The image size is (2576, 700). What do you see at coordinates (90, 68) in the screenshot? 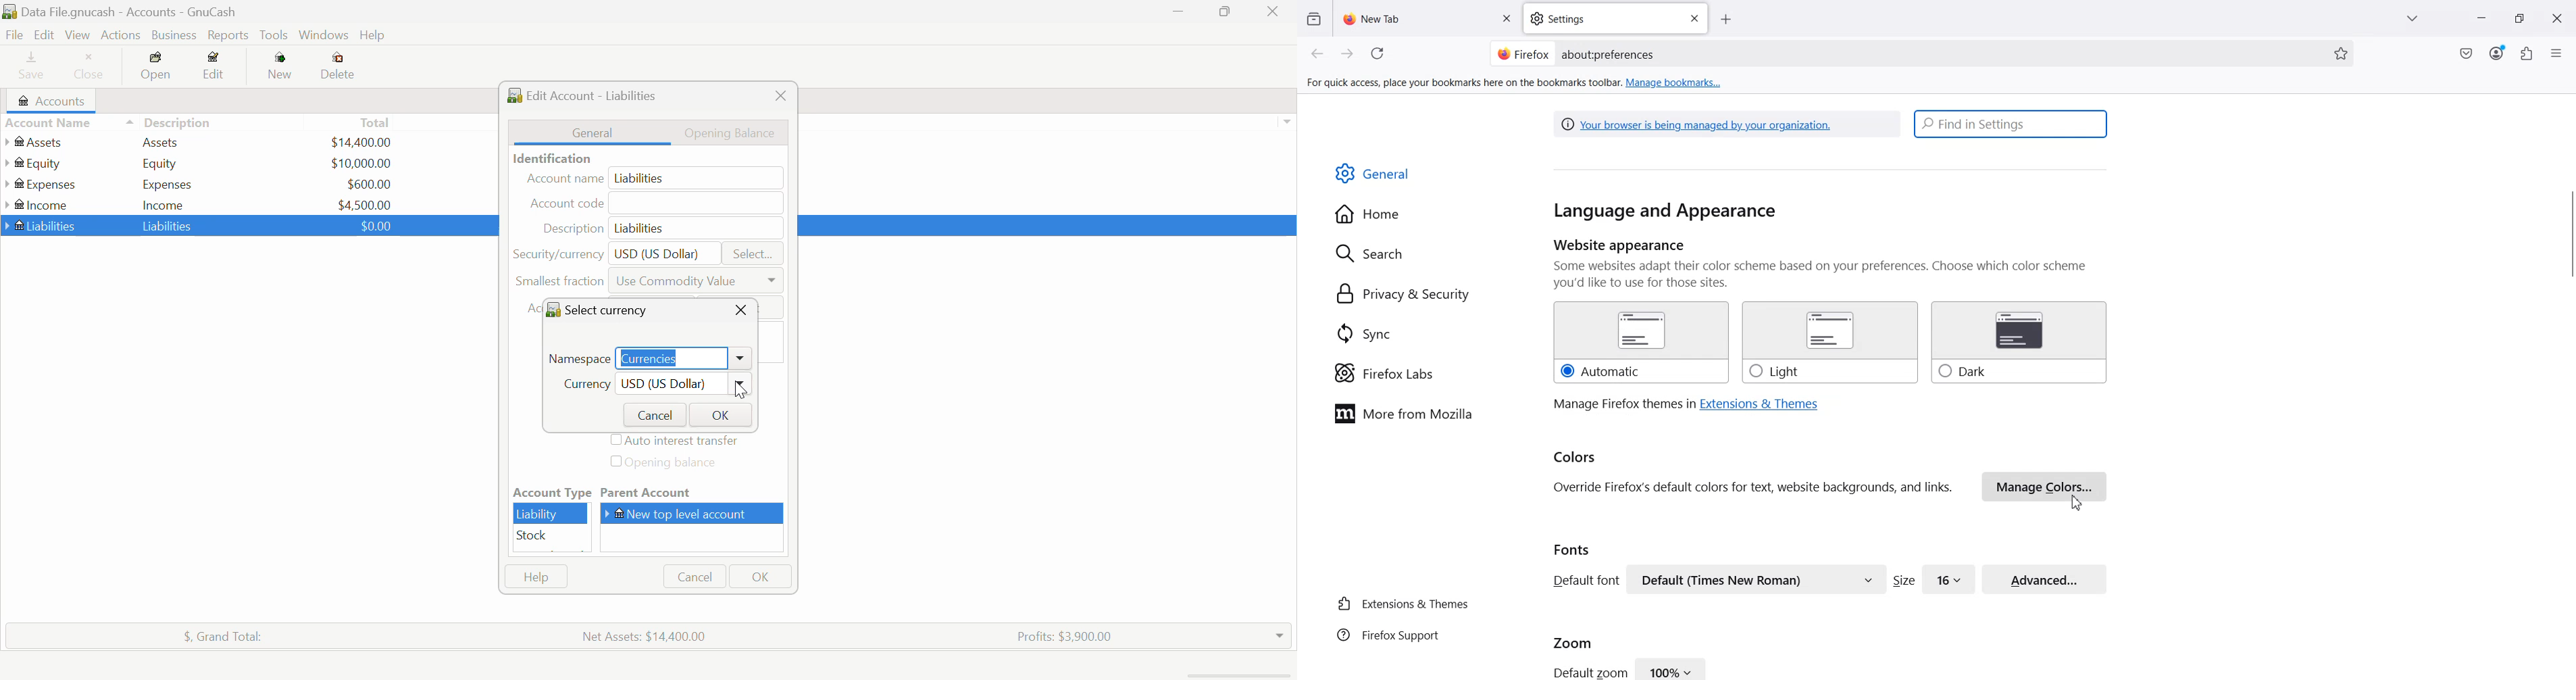
I see `Close` at bounding box center [90, 68].